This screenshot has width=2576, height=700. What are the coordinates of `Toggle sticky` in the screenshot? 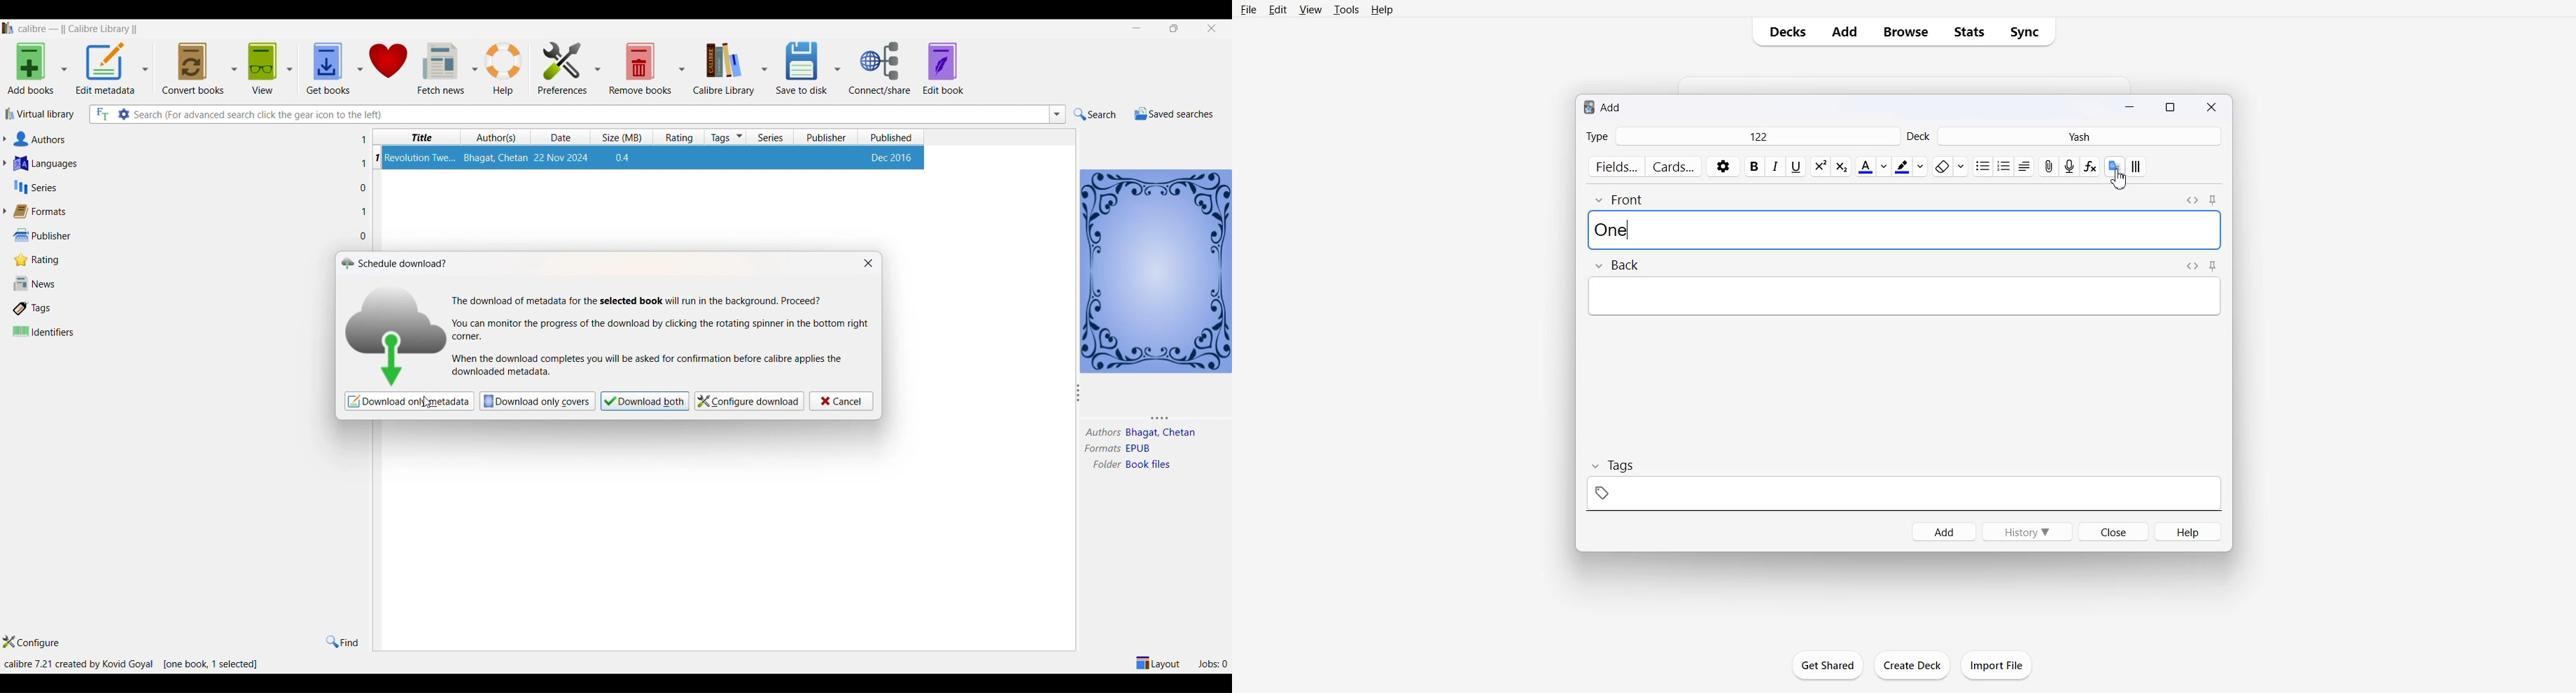 It's located at (2213, 266).